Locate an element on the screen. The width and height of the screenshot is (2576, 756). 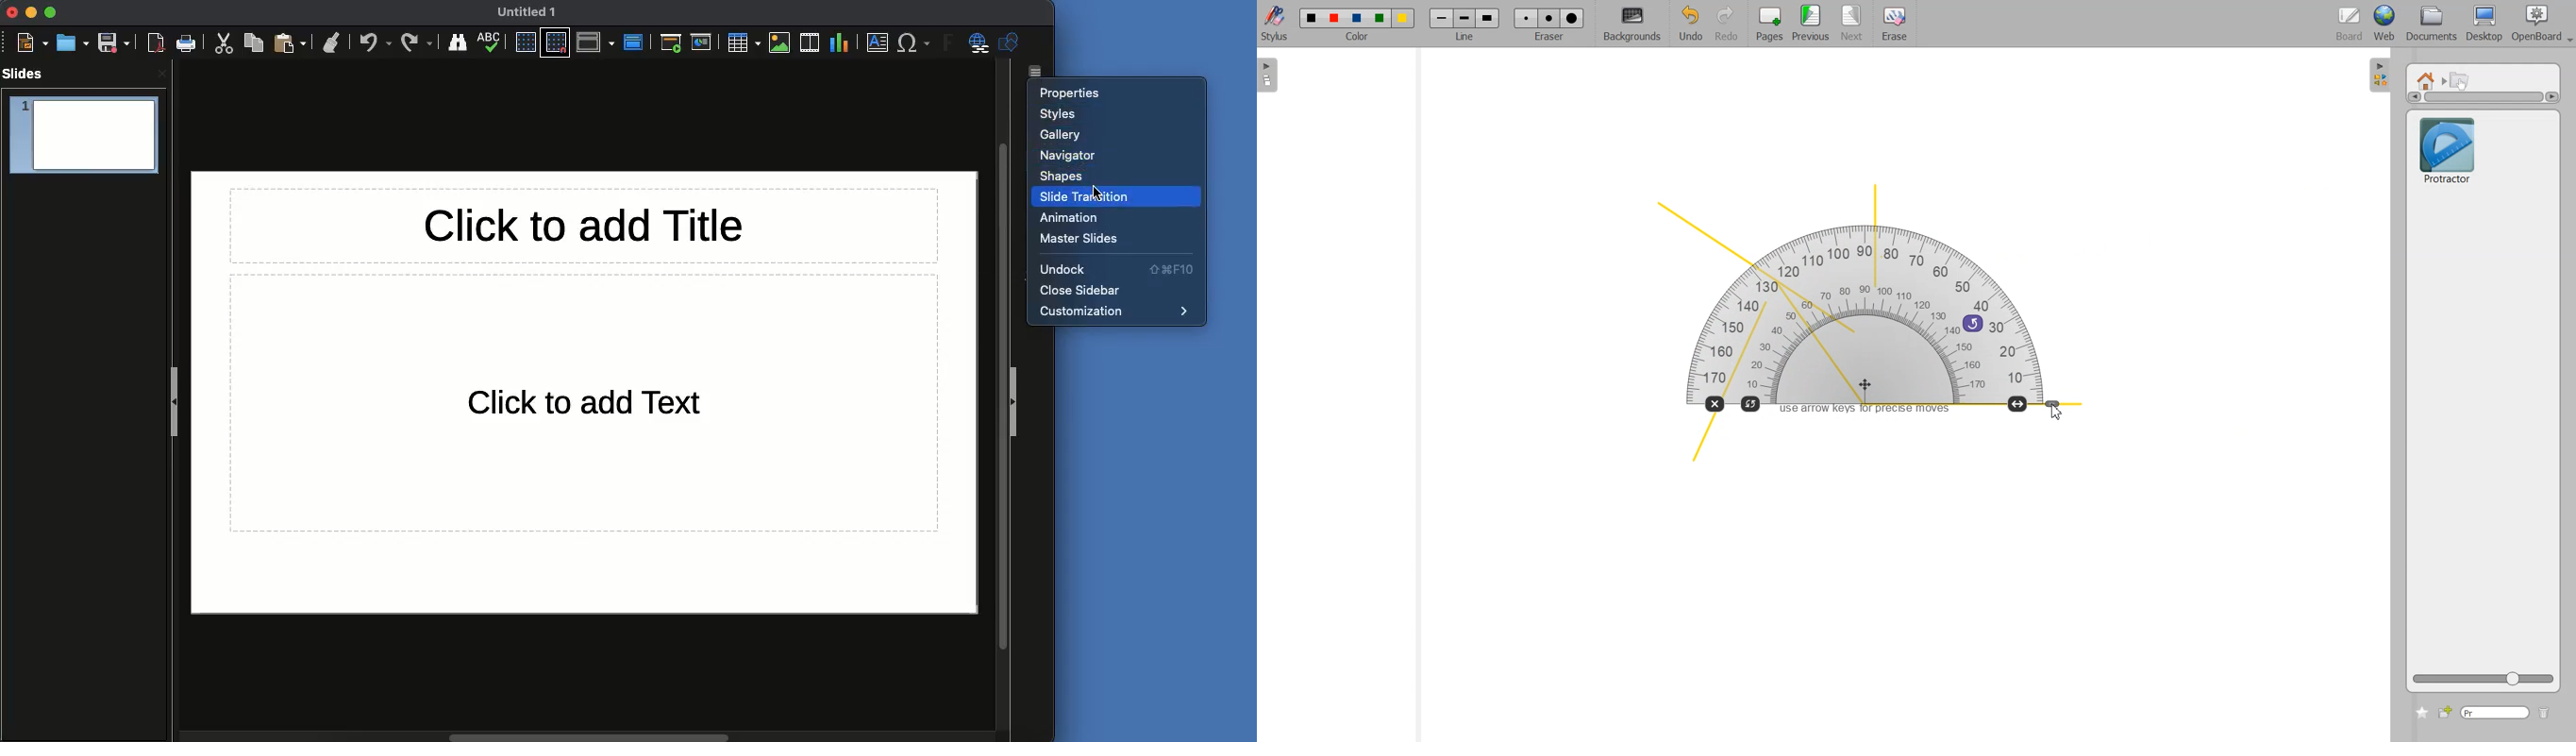
cursor is located at coordinates (1105, 184).